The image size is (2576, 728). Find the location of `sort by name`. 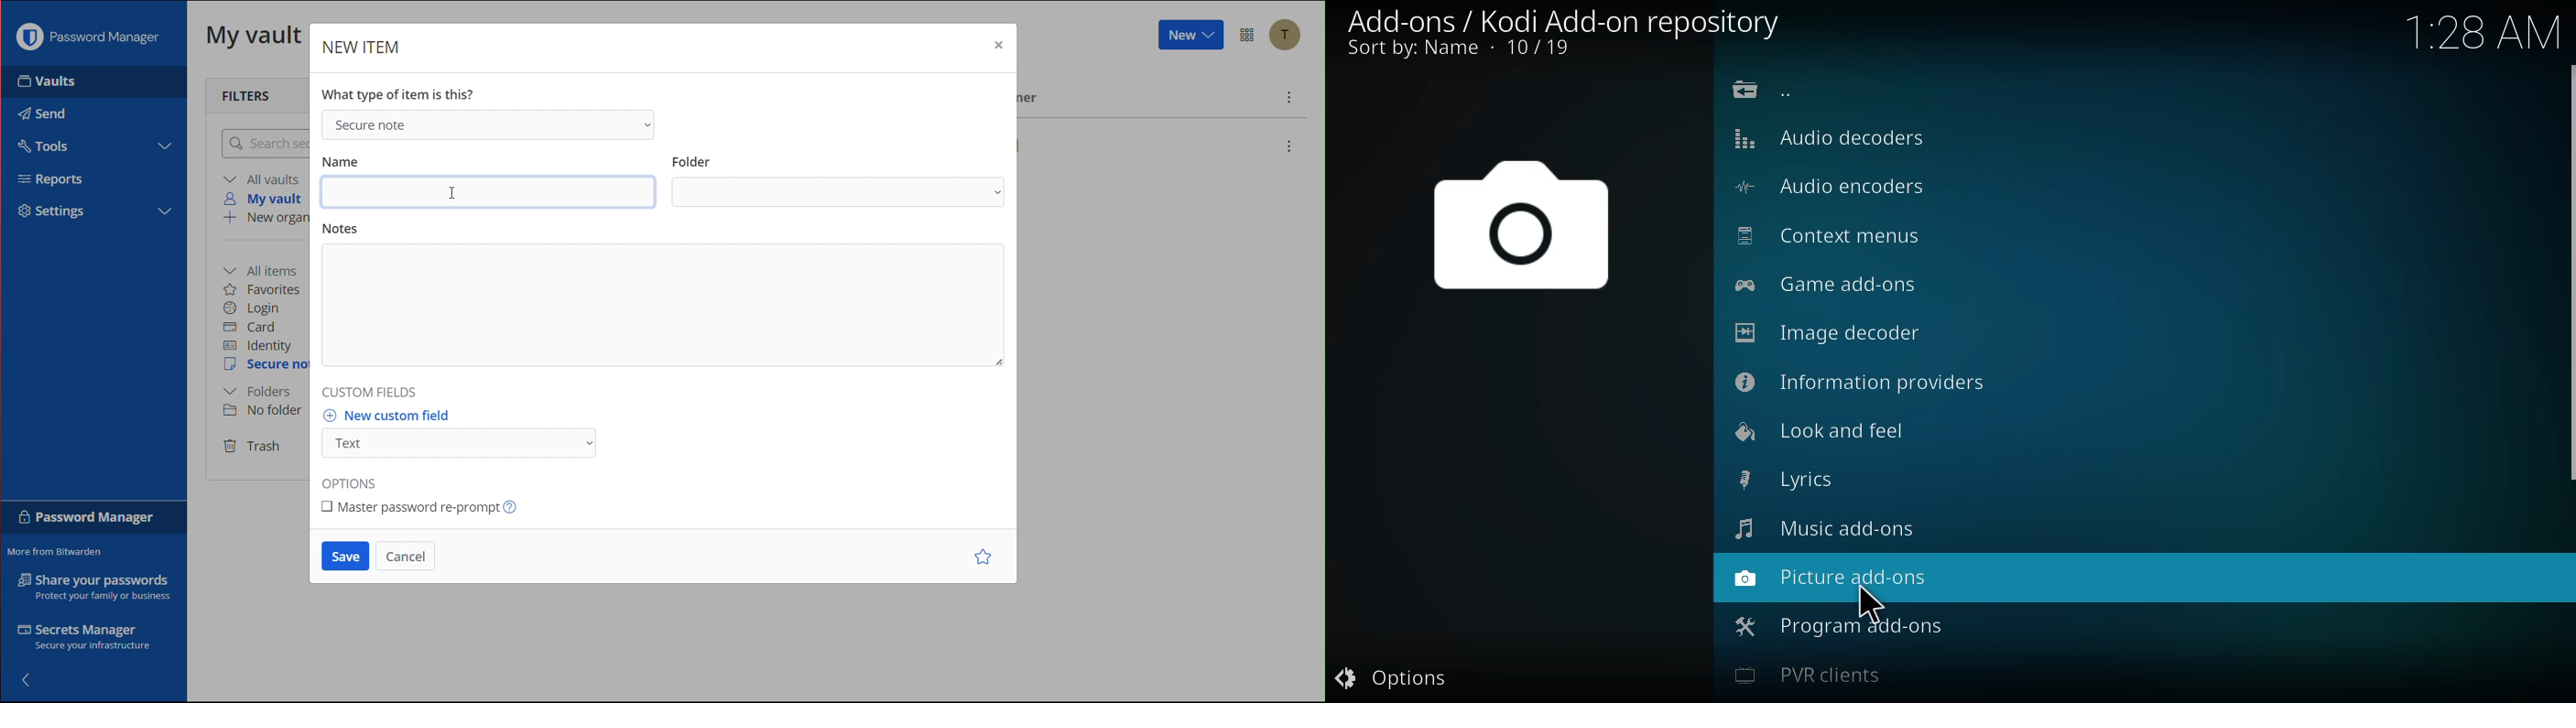

sort by name is located at coordinates (1457, 50).